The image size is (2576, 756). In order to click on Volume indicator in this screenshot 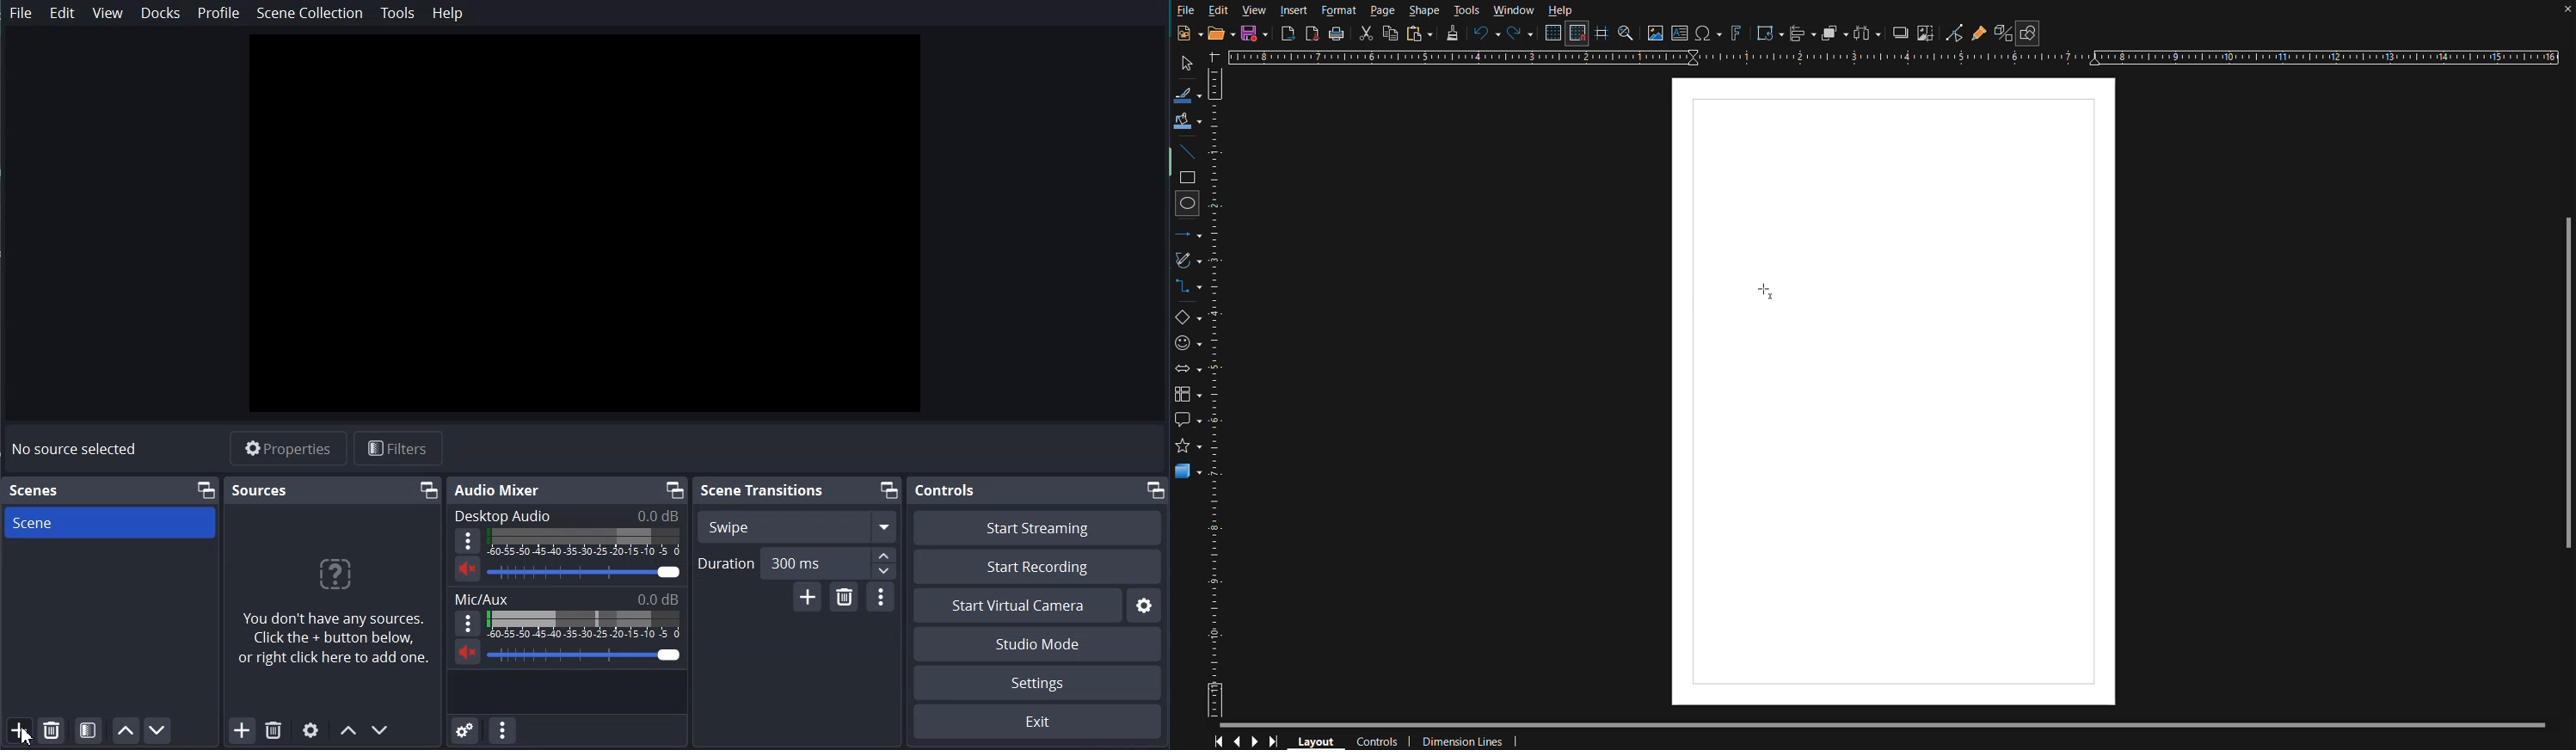, I will do `click(586, 624)`.